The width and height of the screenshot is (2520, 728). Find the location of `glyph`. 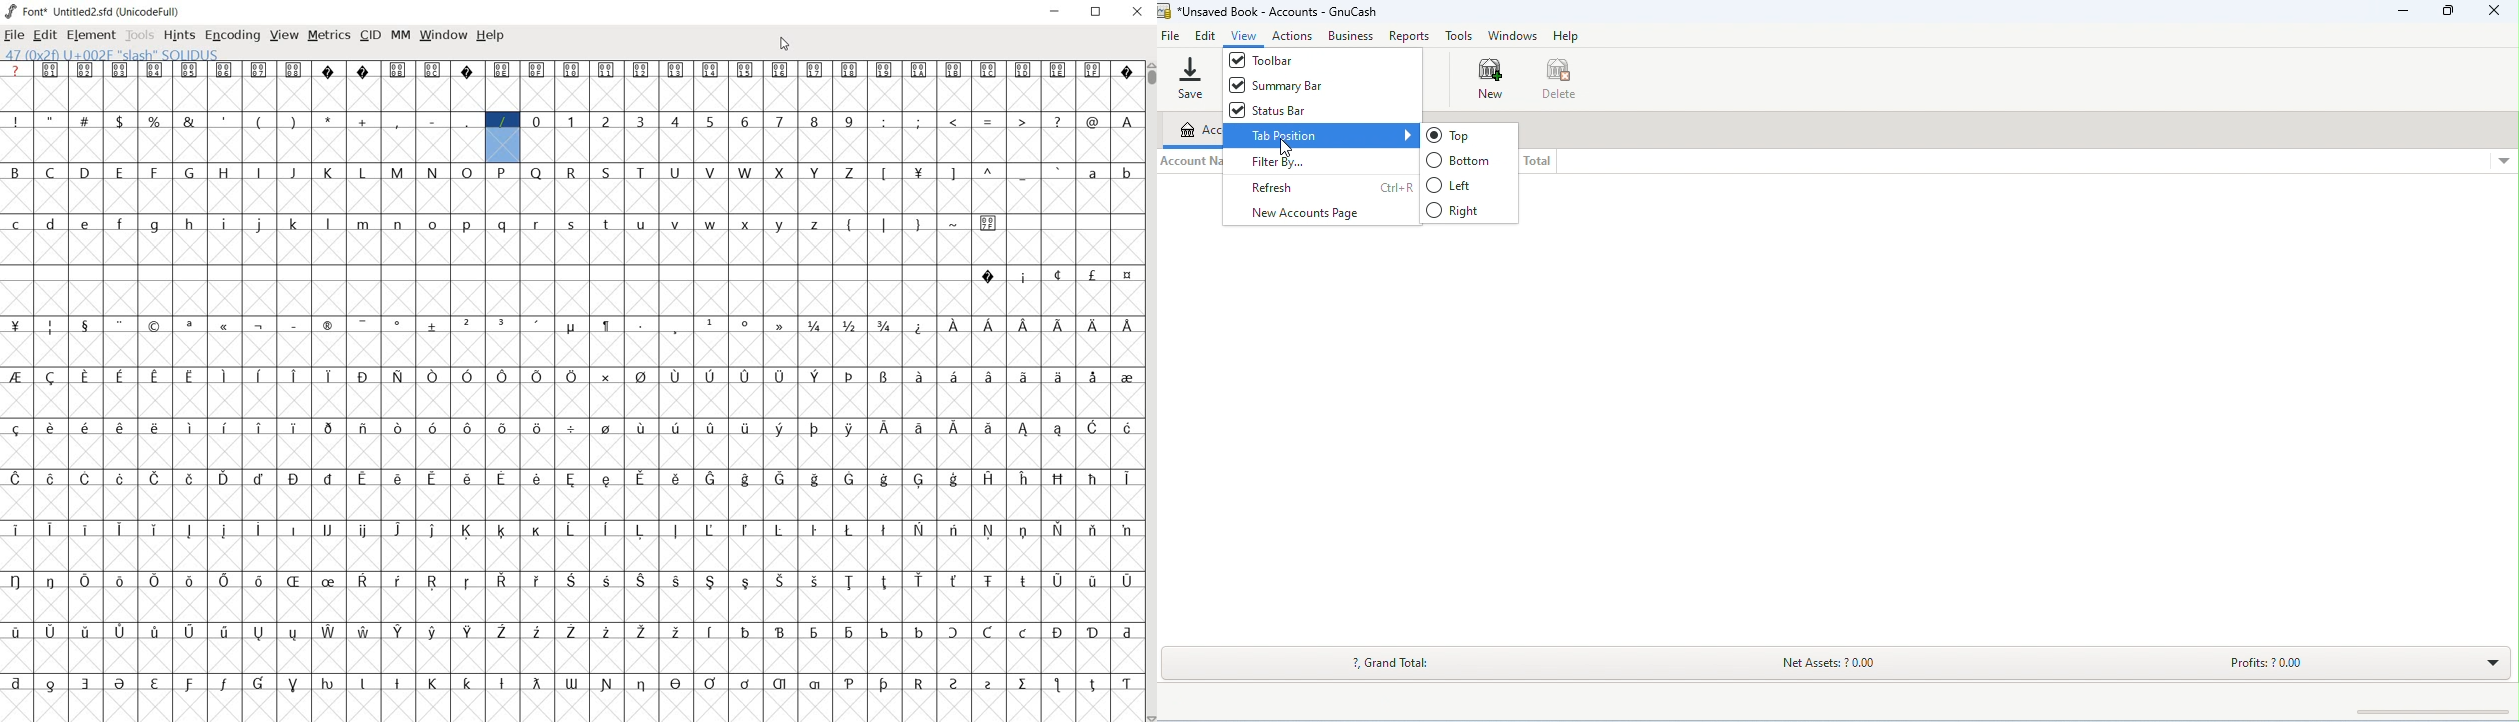

glyph is located at coordinates (50, 119).